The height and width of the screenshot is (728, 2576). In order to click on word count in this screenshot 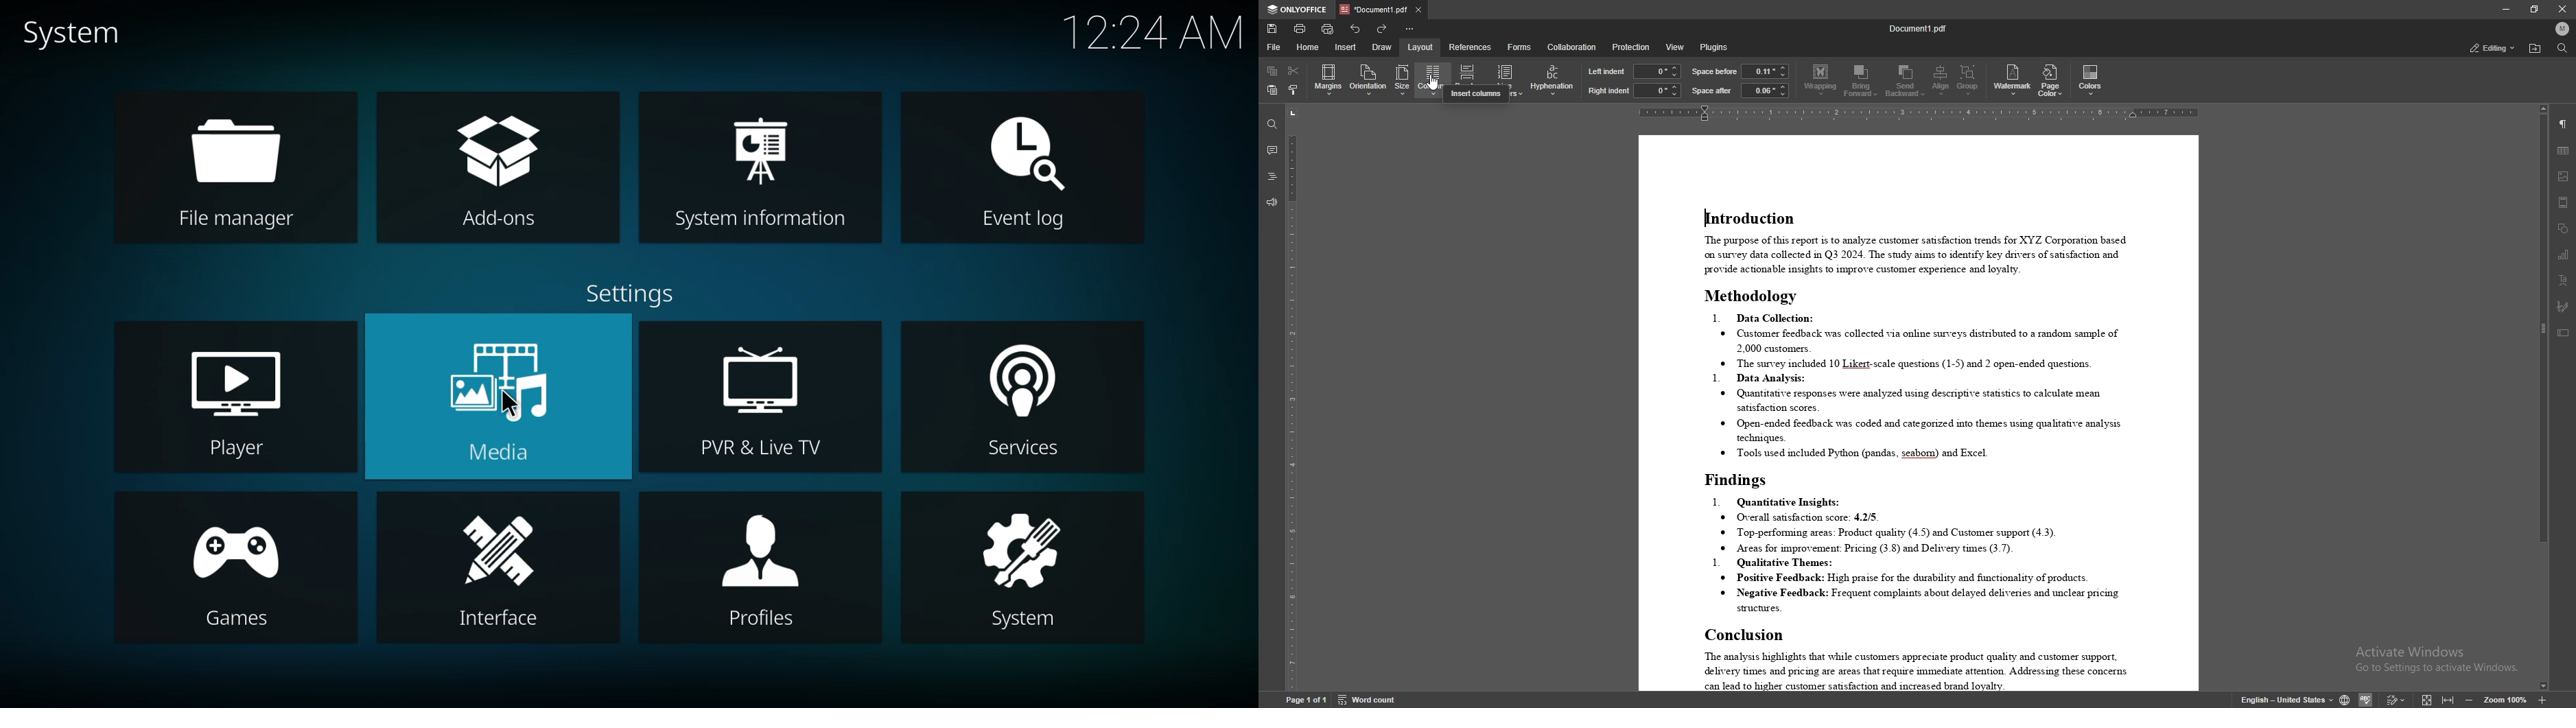, I will do `click(1366, 699)`.